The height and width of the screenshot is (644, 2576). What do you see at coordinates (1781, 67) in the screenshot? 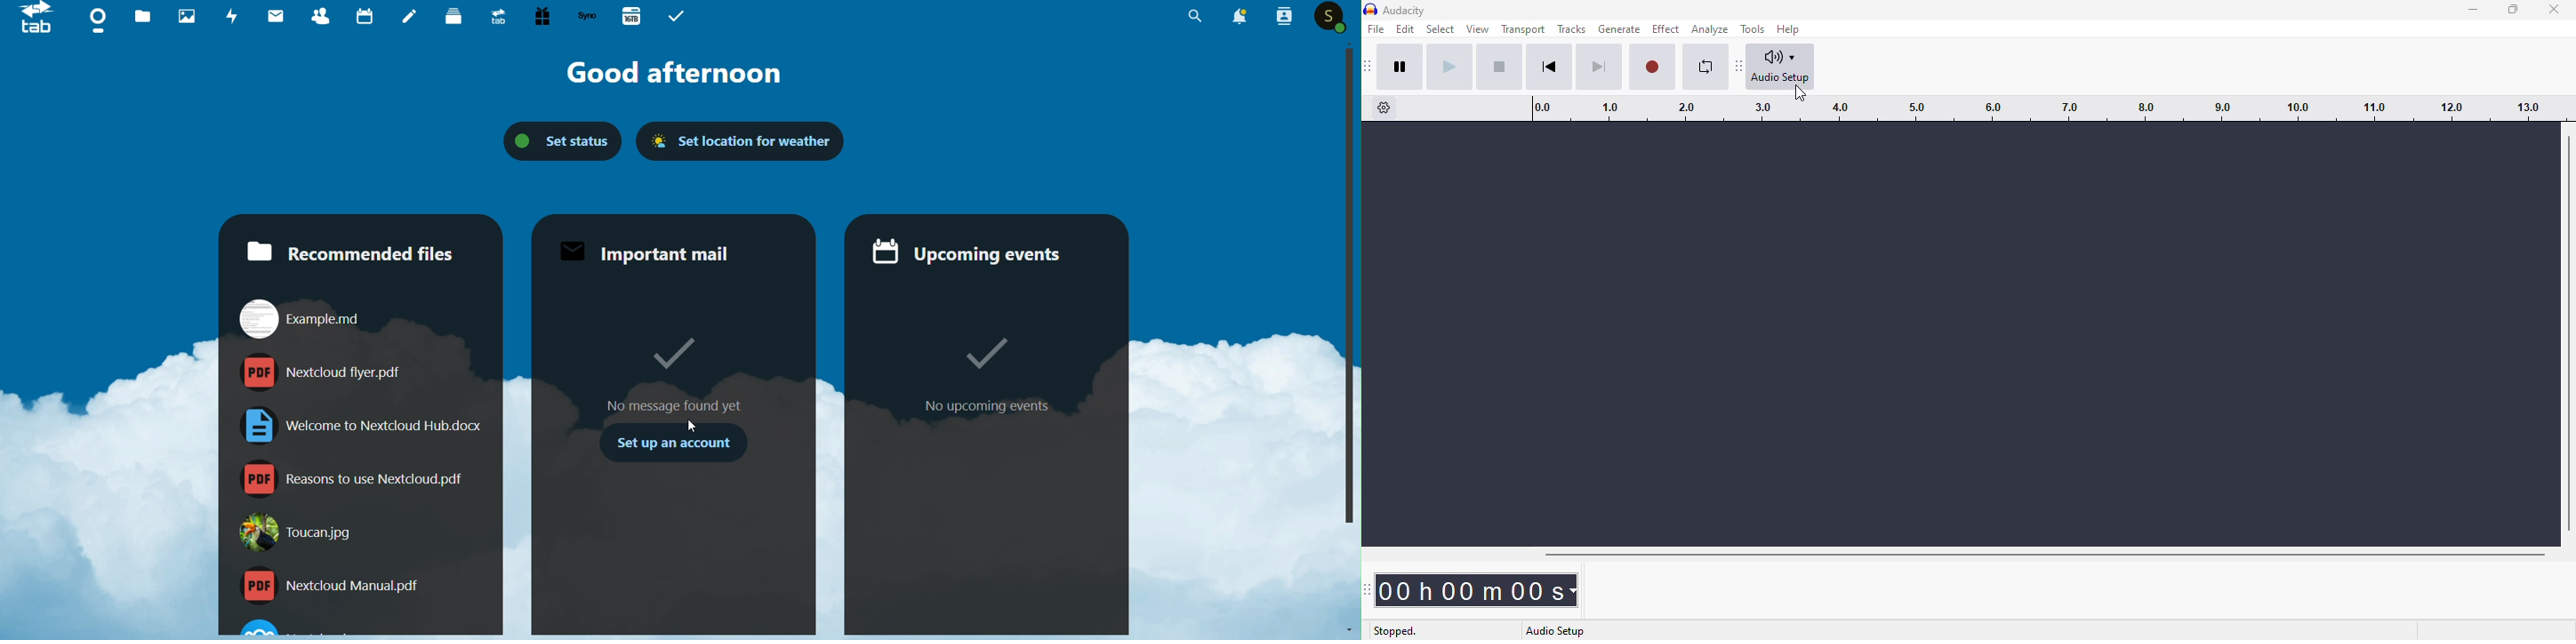
I see `audio setup` at bounding box center [1781, 67].